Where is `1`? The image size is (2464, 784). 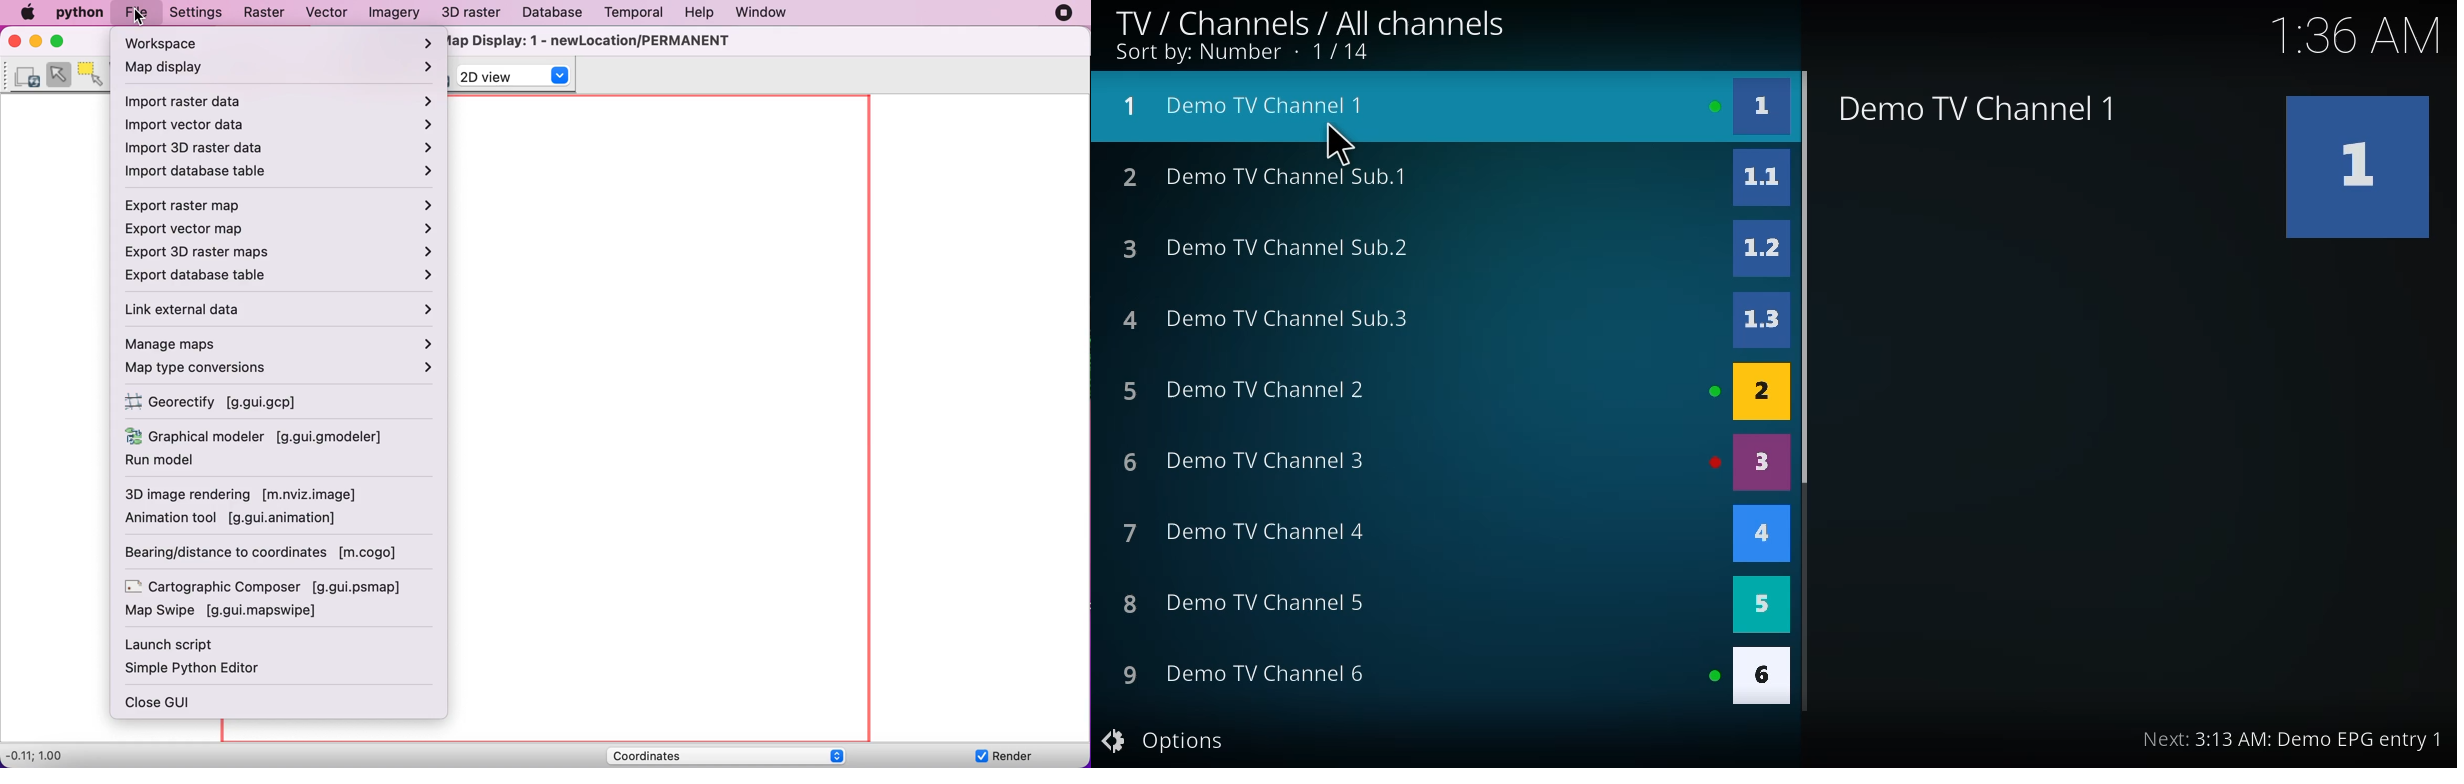 1 is located at coordinates (2363, 165).